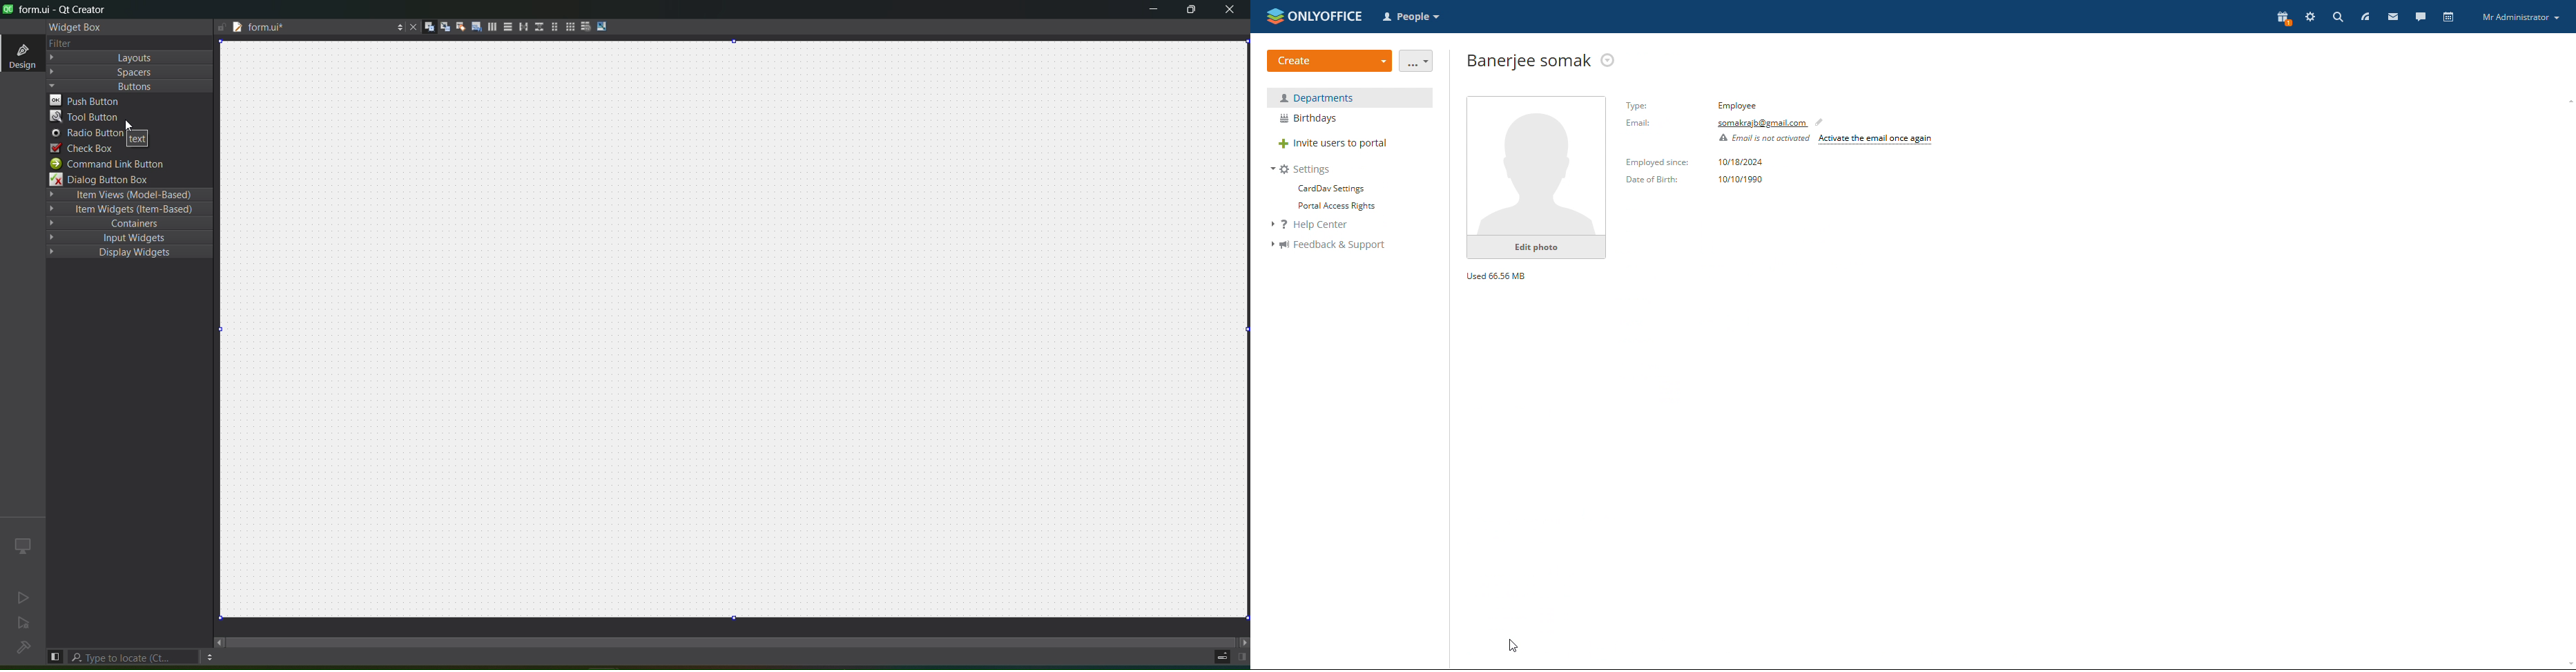 This screenshot has height=672, width=2576. What do you see at coordinates (129, 240) in the screenshot?
I see `input widgets` at bounding box center [129, 240].